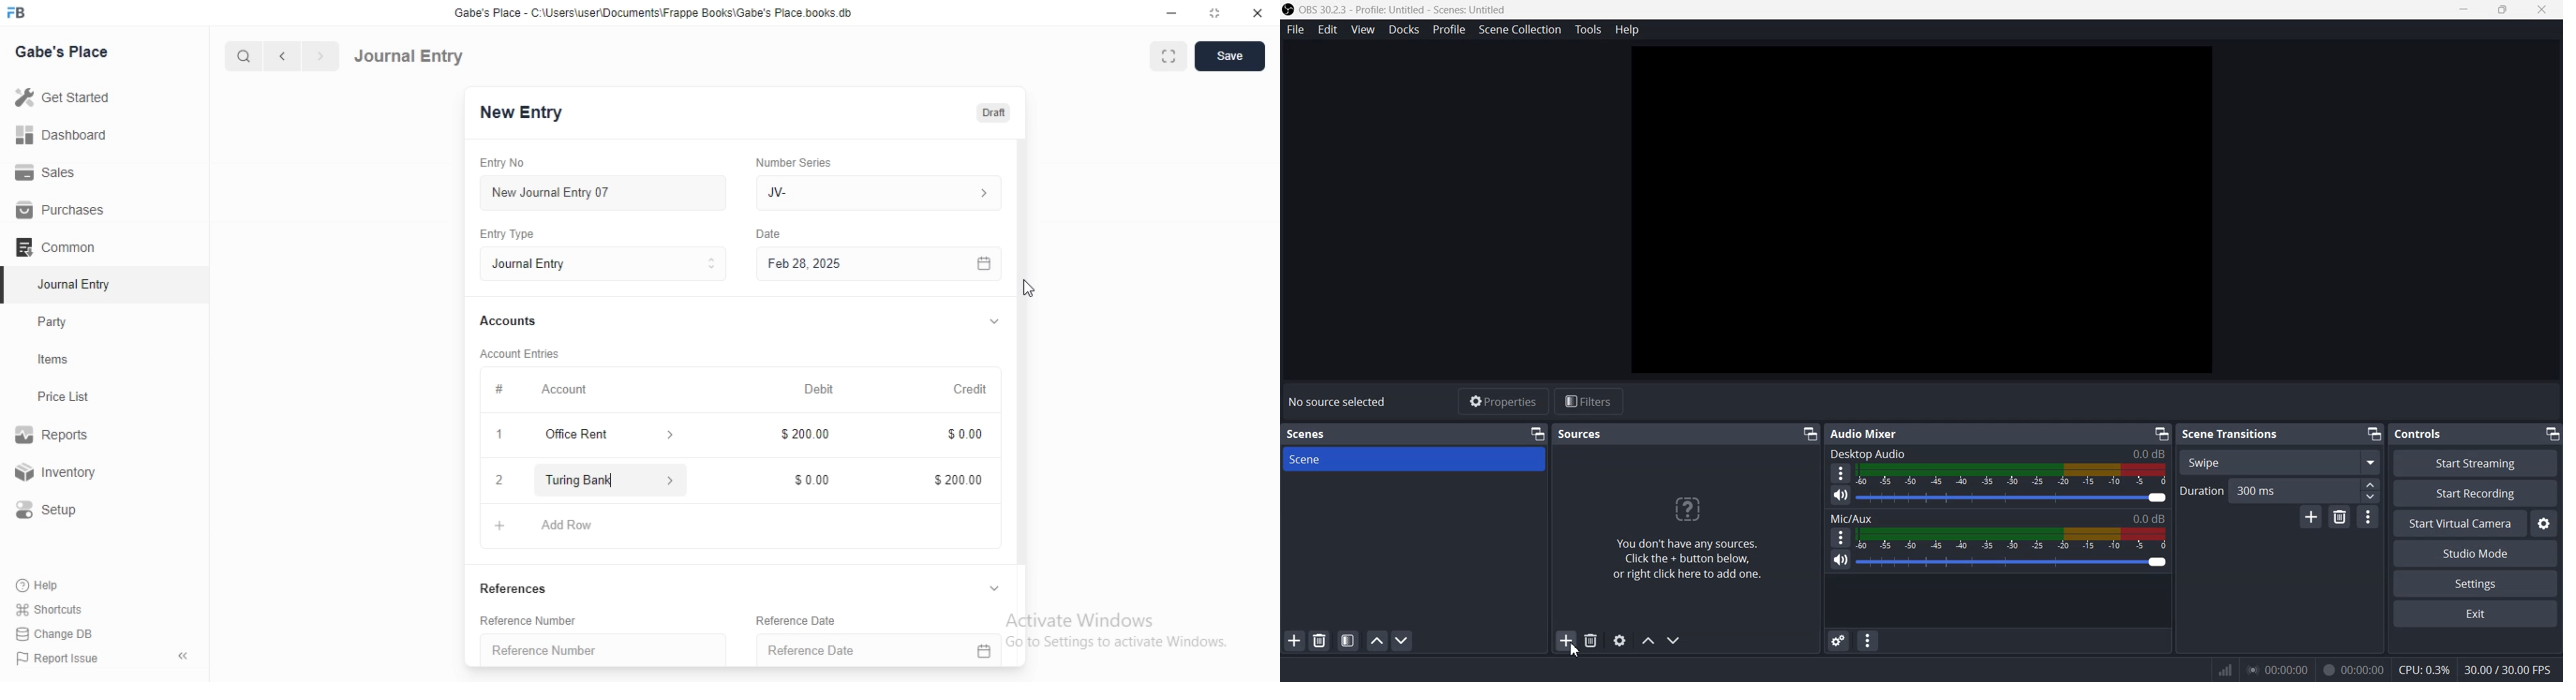  What do you see at coordinates (2423, 434) in the screenshot?
I see `Controls` at bounding box center [2423, 434].